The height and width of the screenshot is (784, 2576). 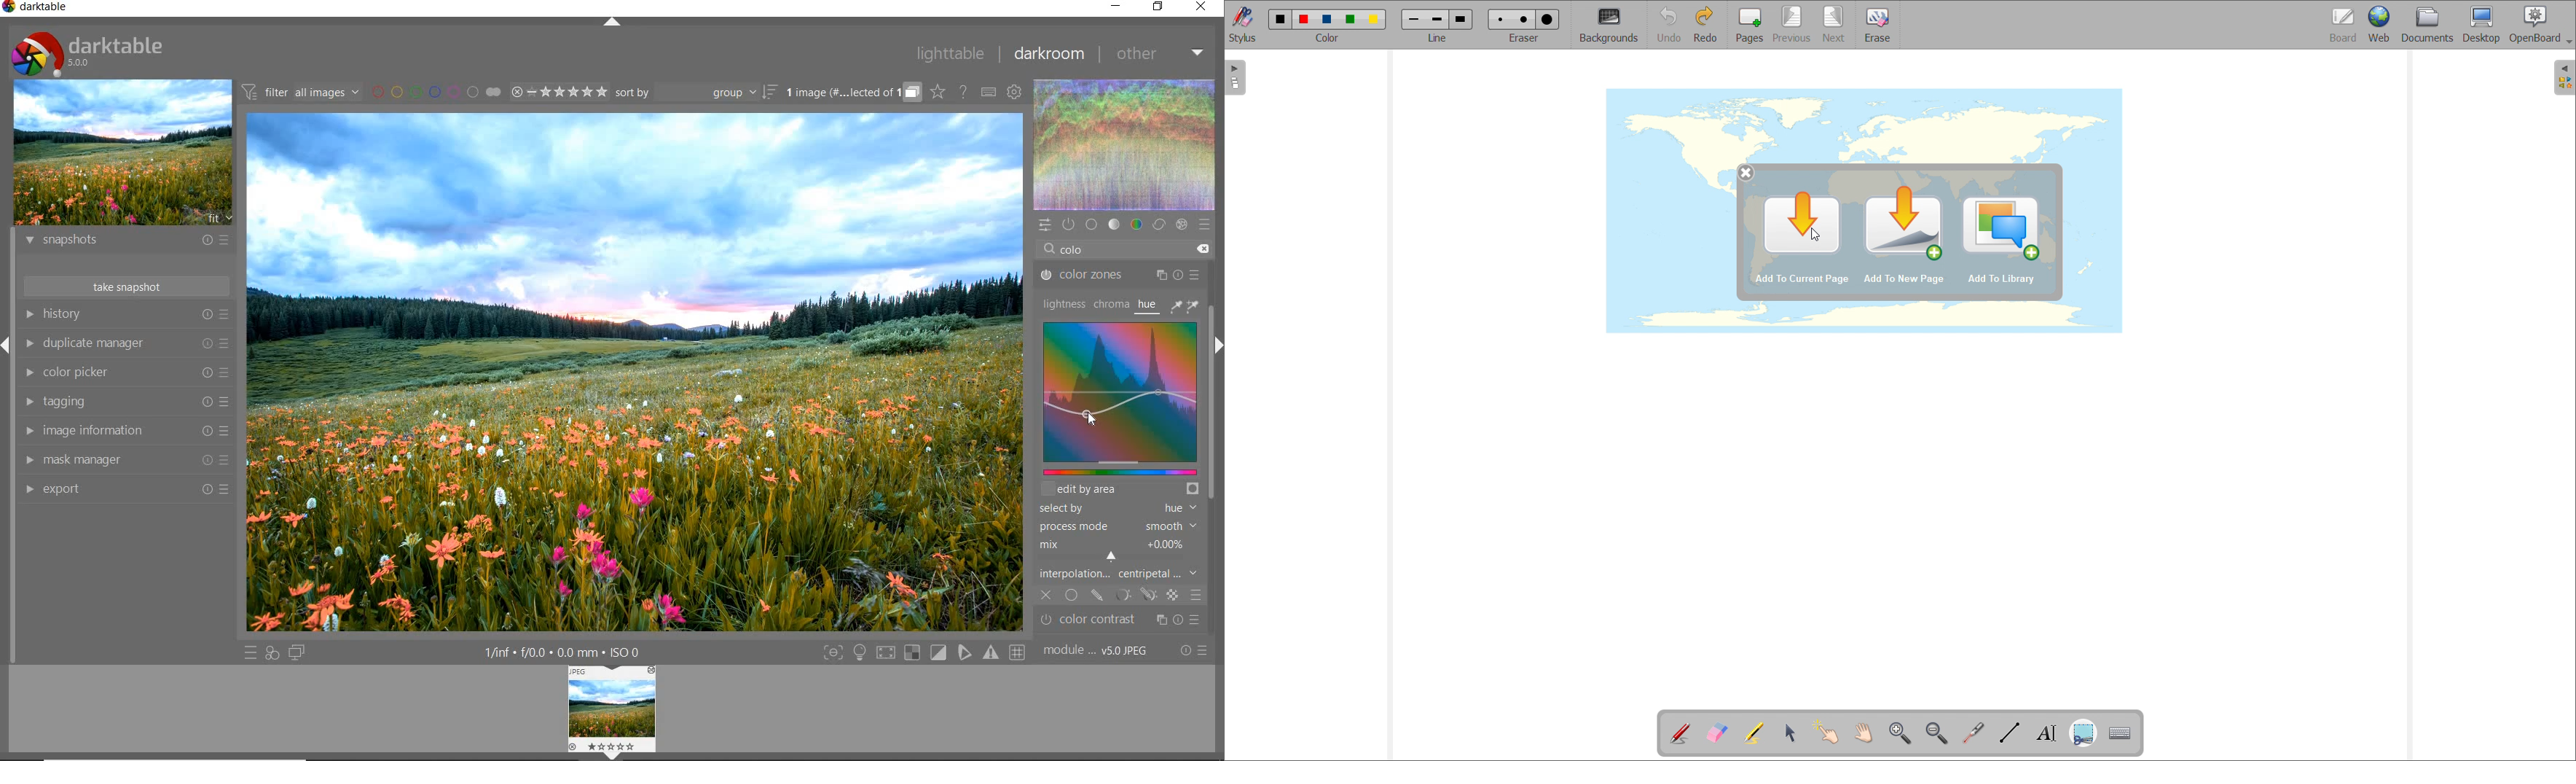 I want to click on add pages, so click(x=1750, y=25).